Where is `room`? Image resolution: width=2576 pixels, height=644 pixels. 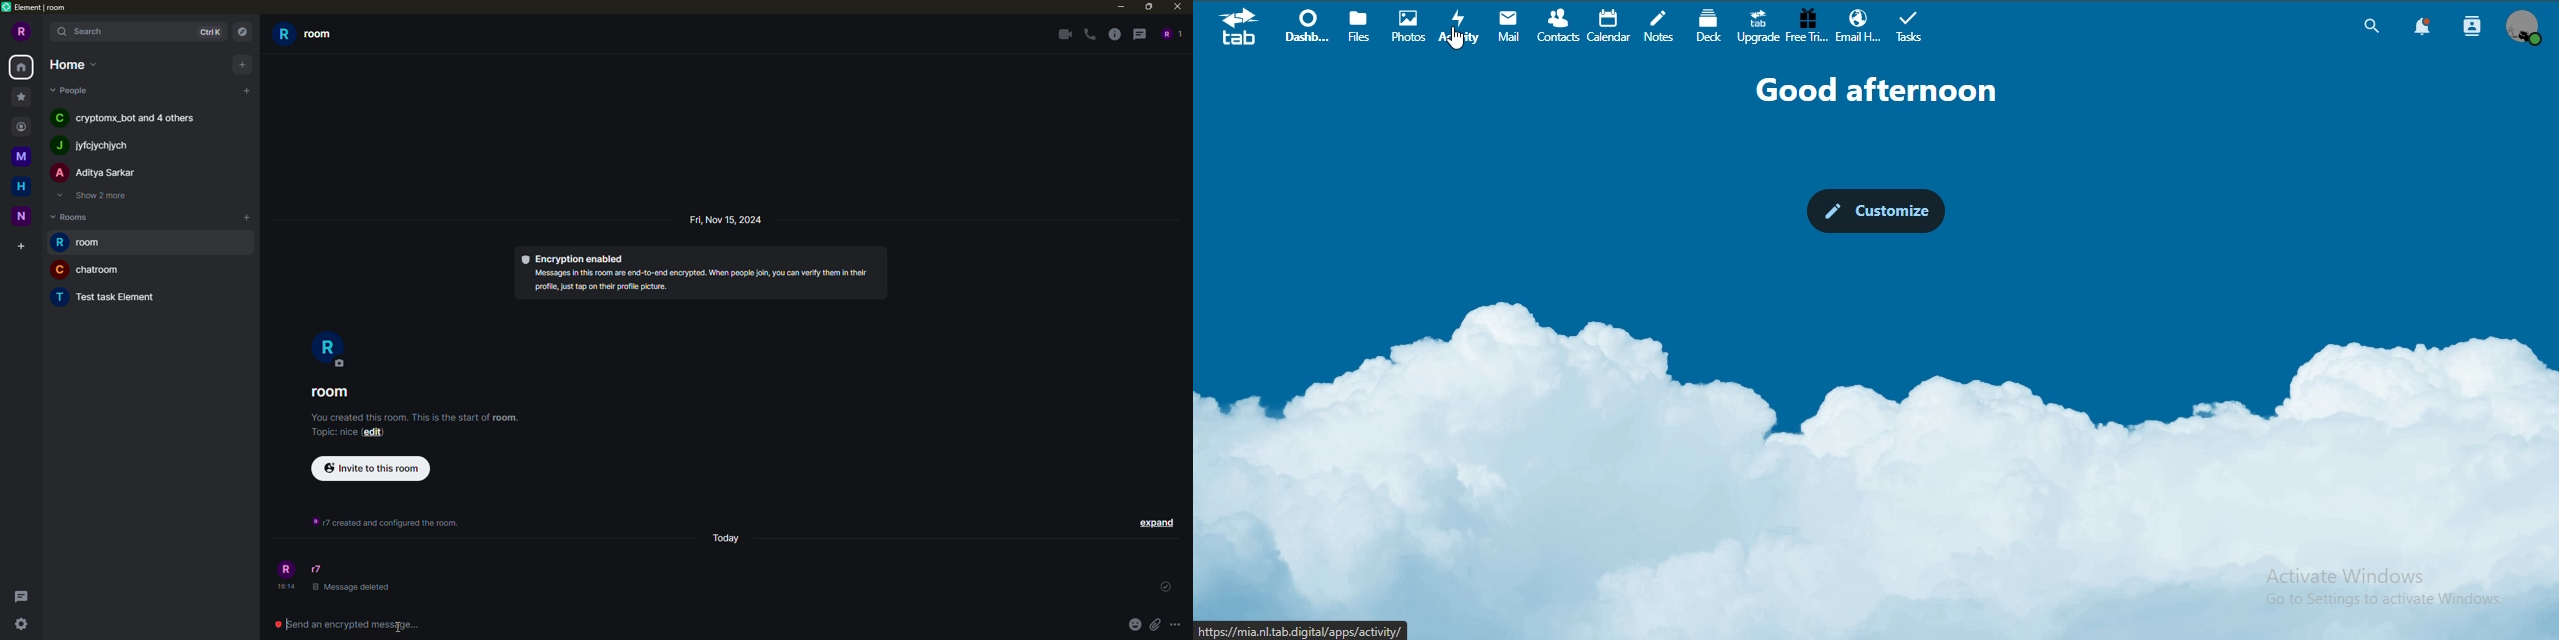
room is located at coordinates (108, 296).